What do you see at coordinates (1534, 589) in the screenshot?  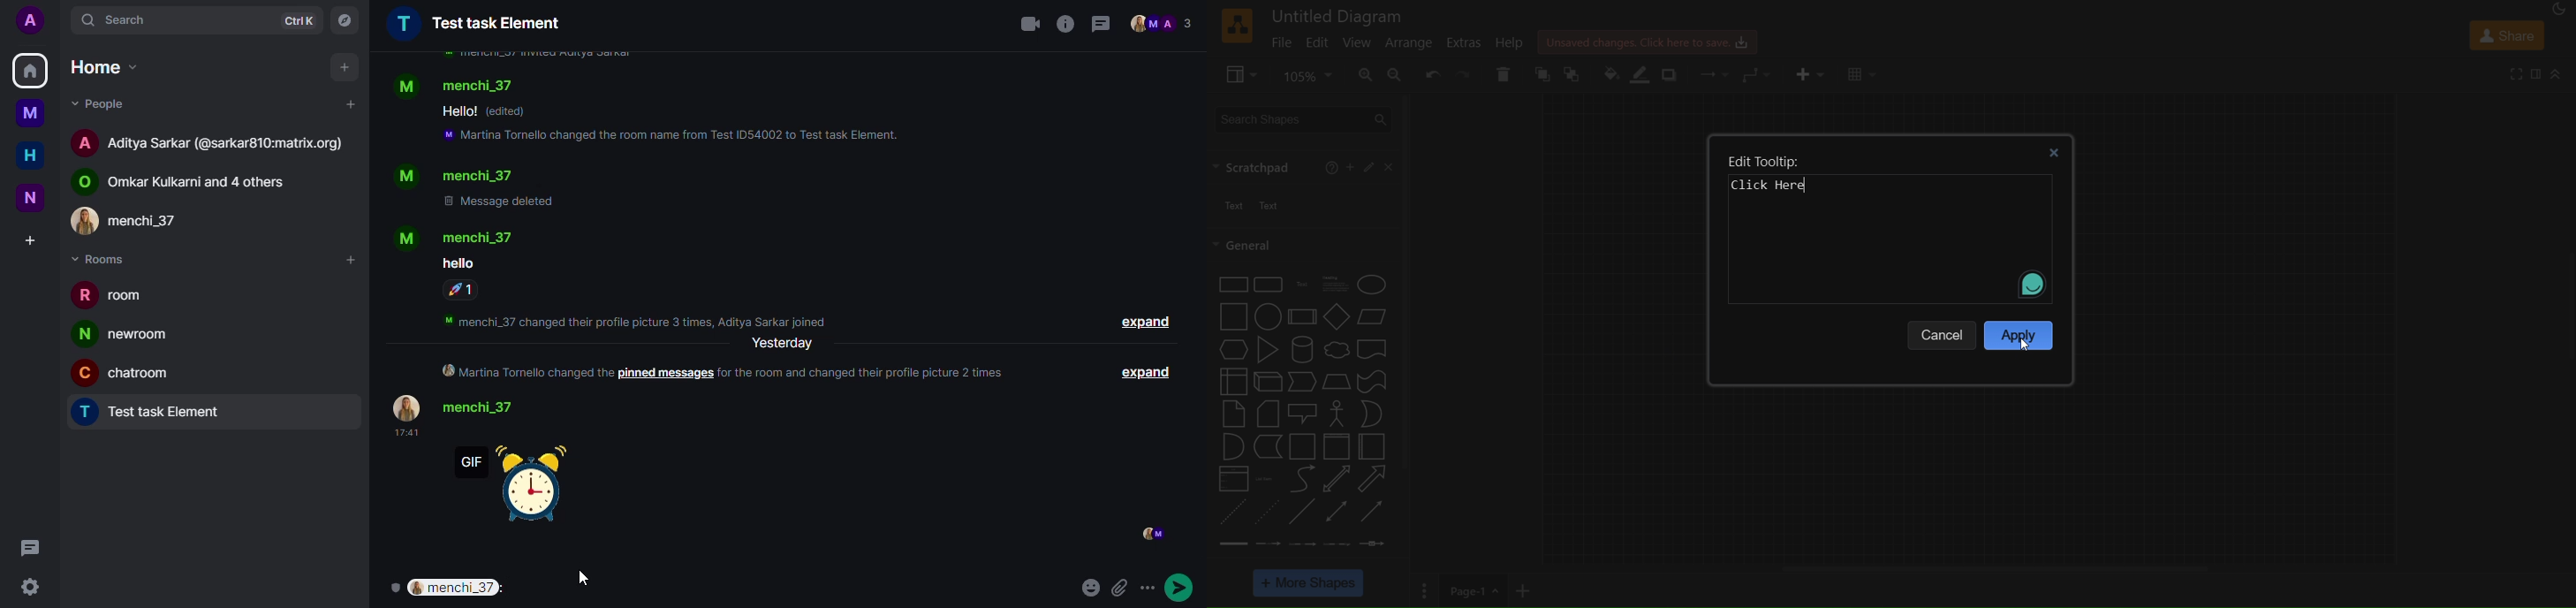 I see `add new page` at bounding box center [1534, 589].